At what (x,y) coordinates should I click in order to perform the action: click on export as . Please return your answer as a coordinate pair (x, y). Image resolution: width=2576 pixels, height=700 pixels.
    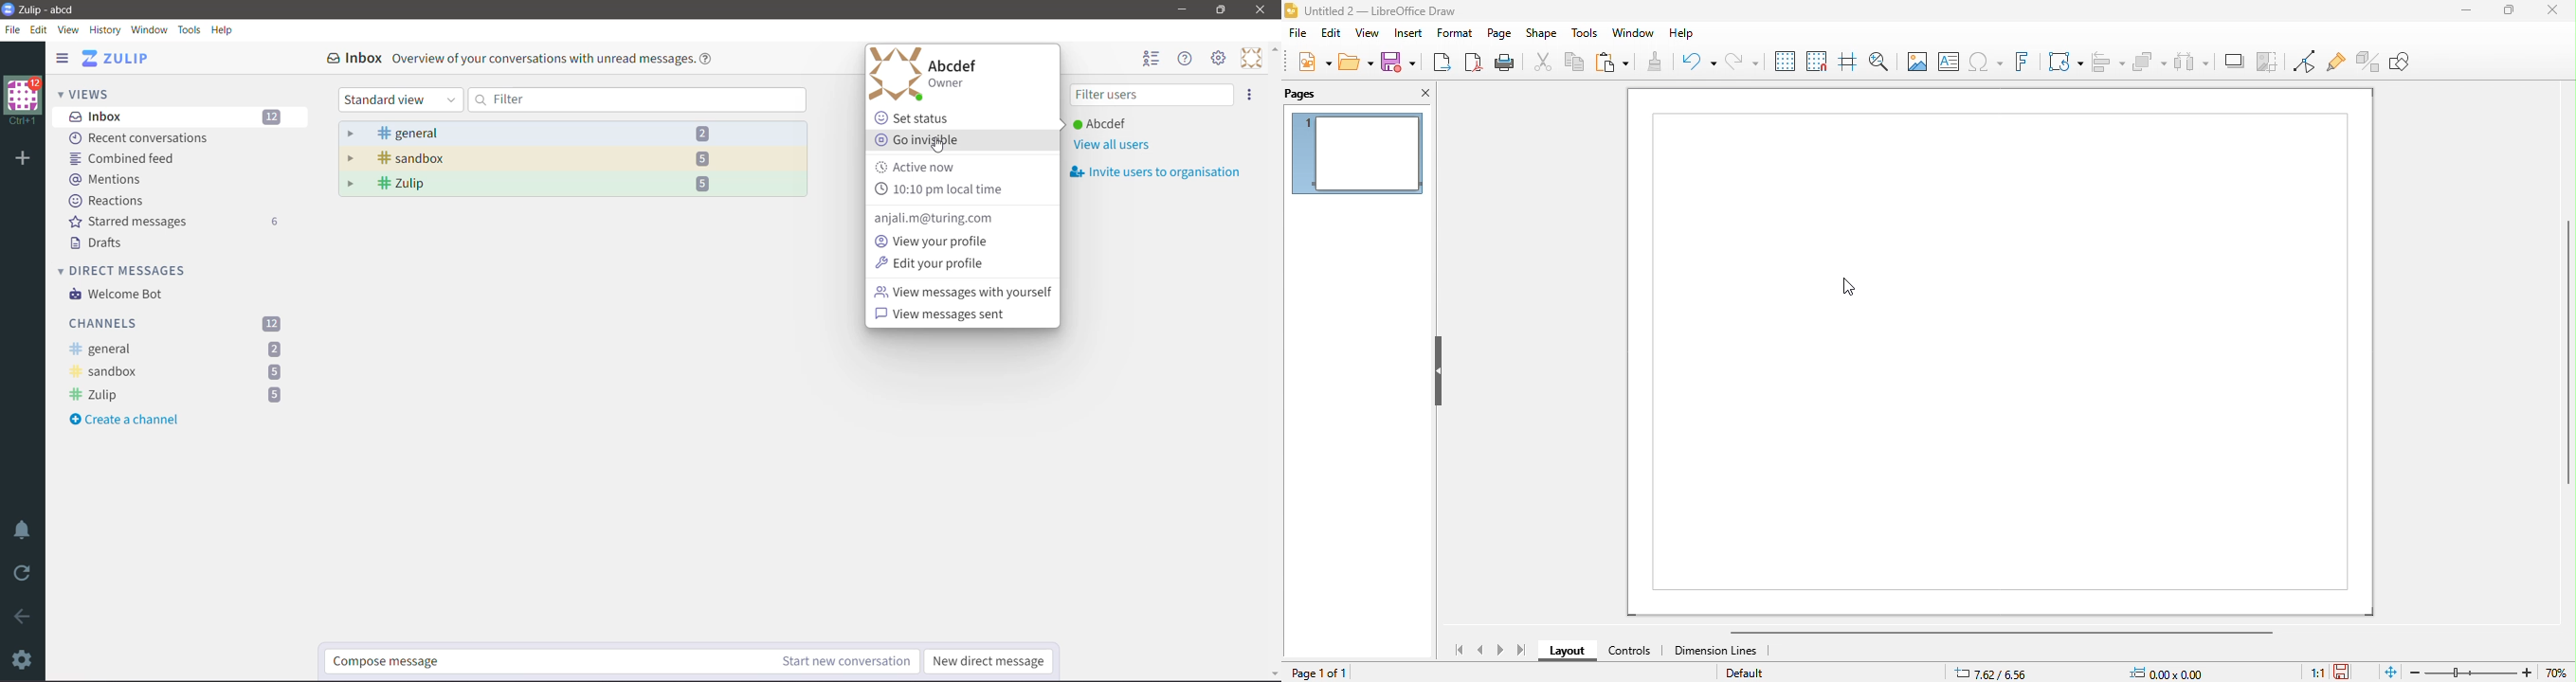
    Looking at the image, I should click on (1442, 63).